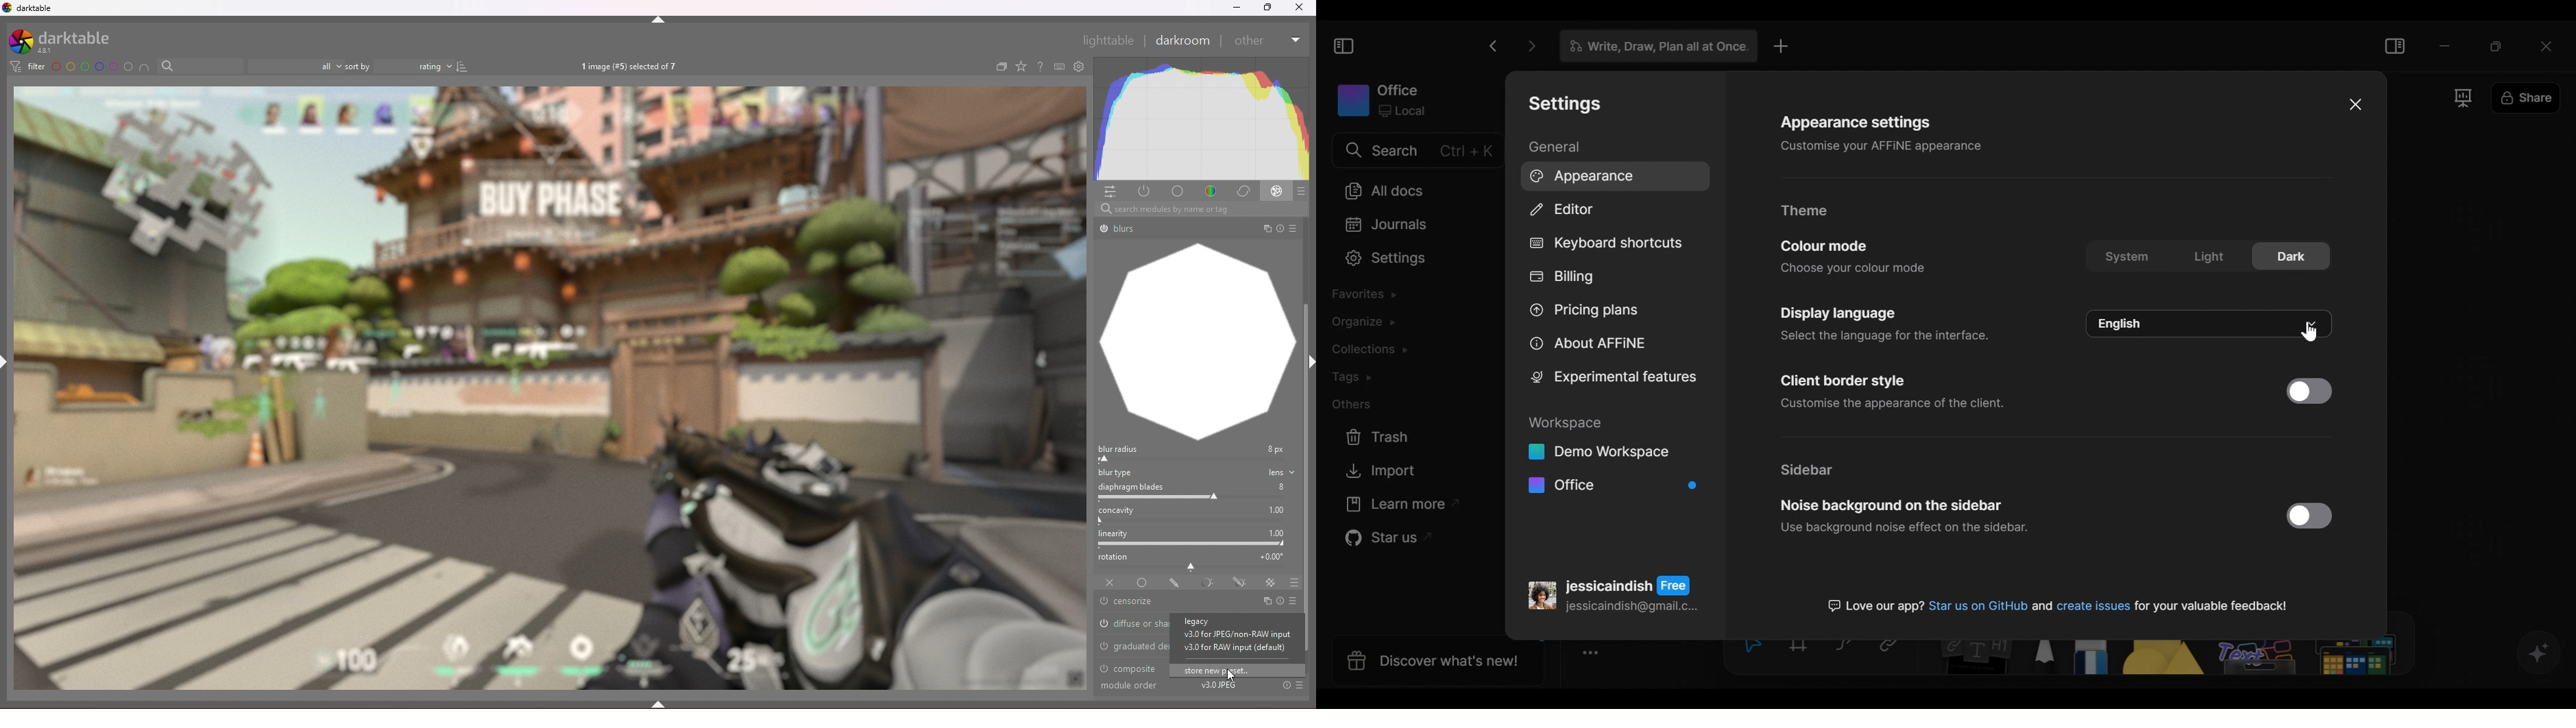  I want to click on diaphragm blades, so click(1195, 492).